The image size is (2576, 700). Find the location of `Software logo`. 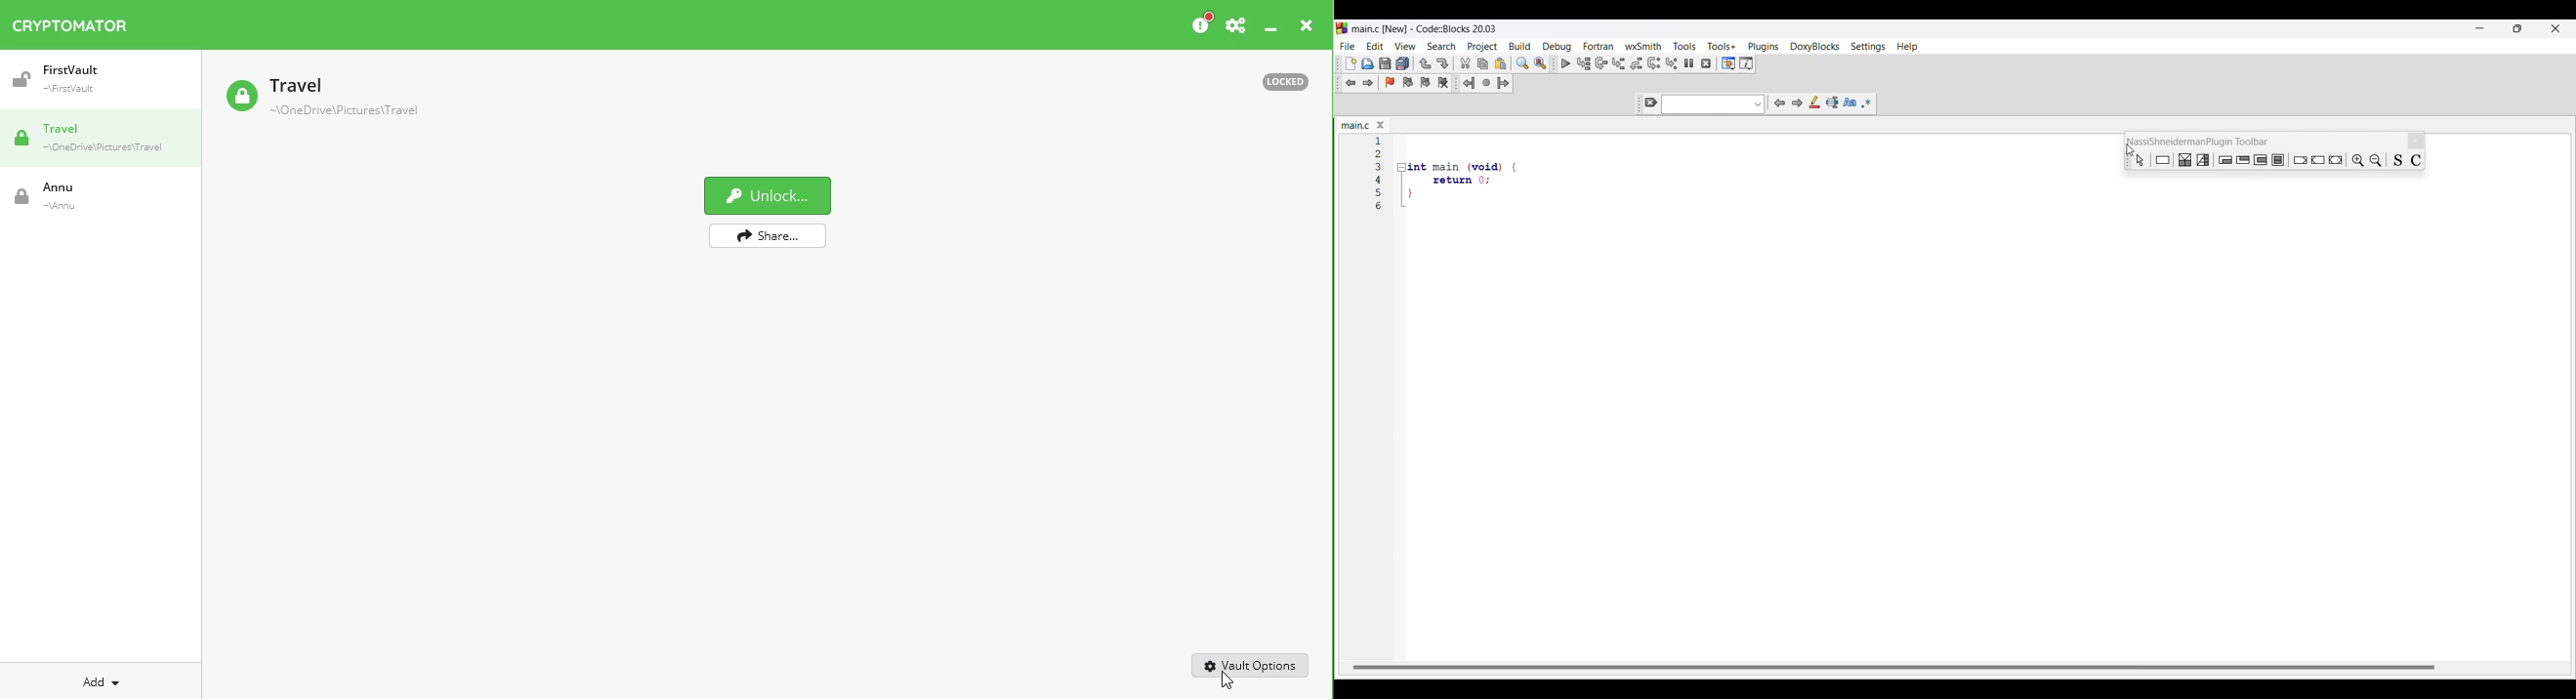

Software logo is located at coordinates (1342, 28).